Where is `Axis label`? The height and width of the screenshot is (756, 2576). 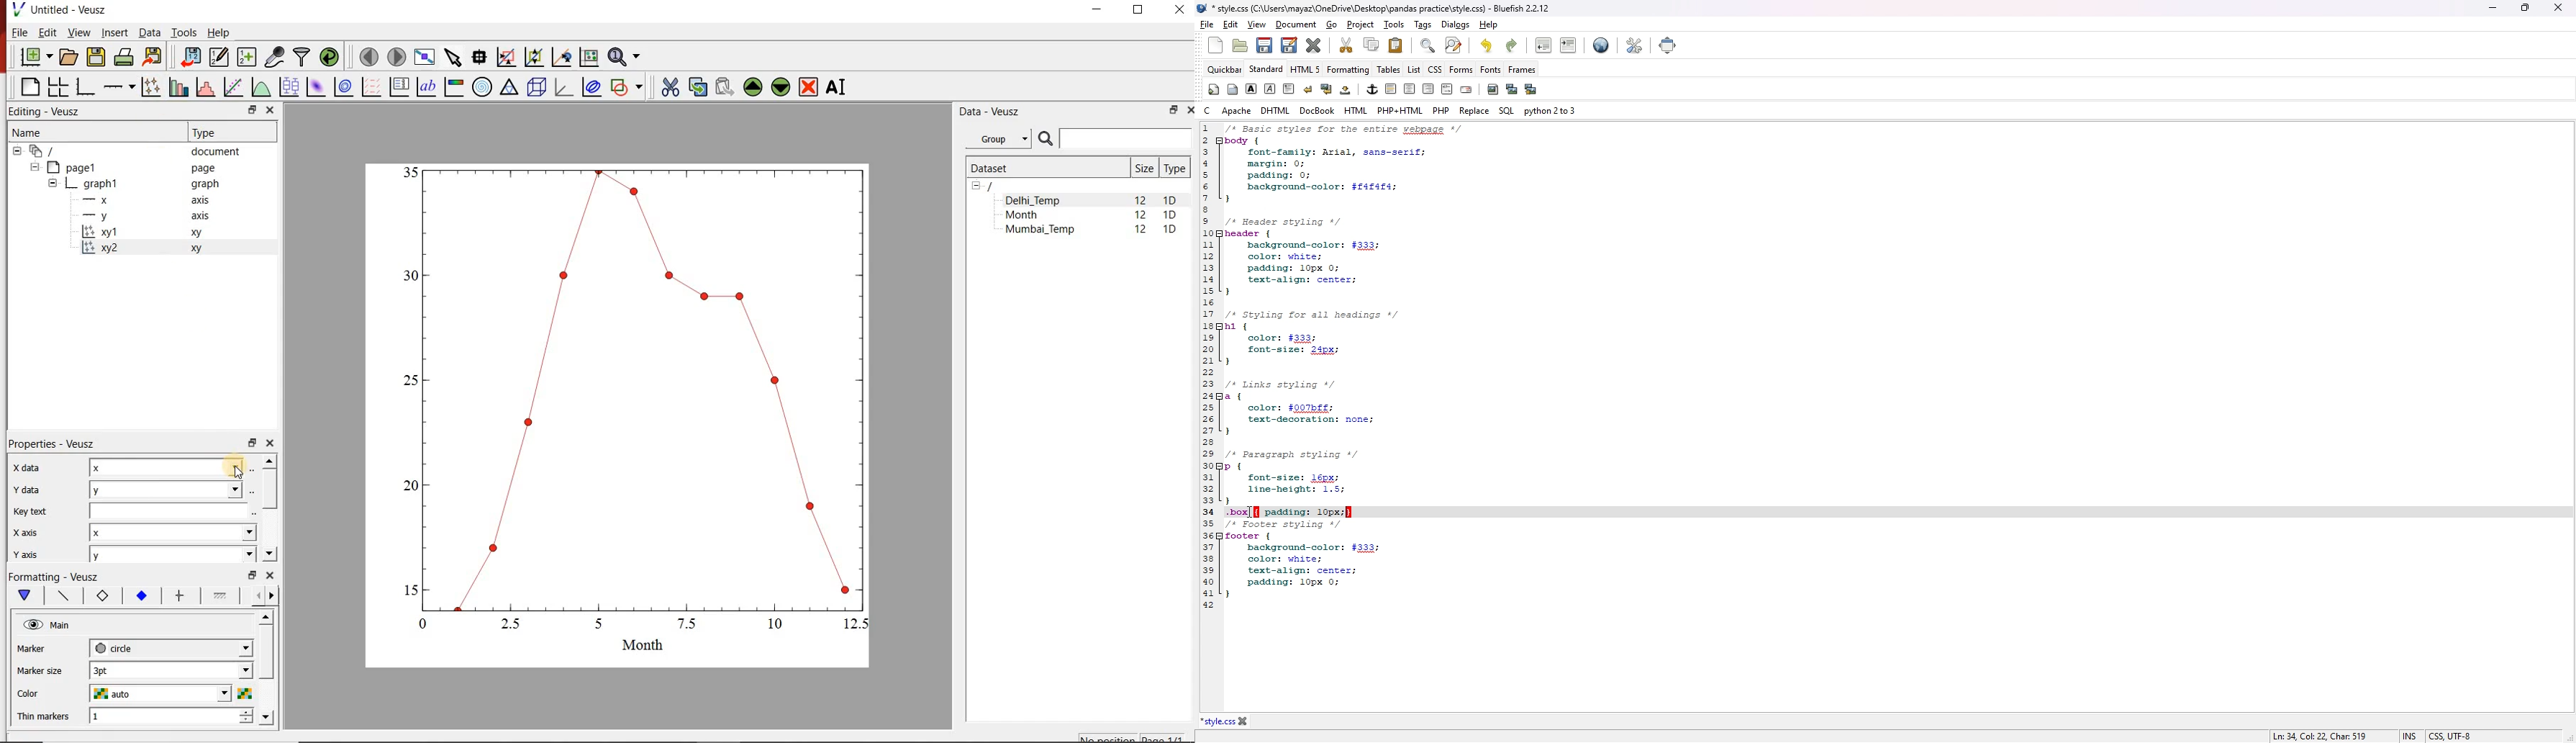 Axis label is located at coordinates (100, 596).